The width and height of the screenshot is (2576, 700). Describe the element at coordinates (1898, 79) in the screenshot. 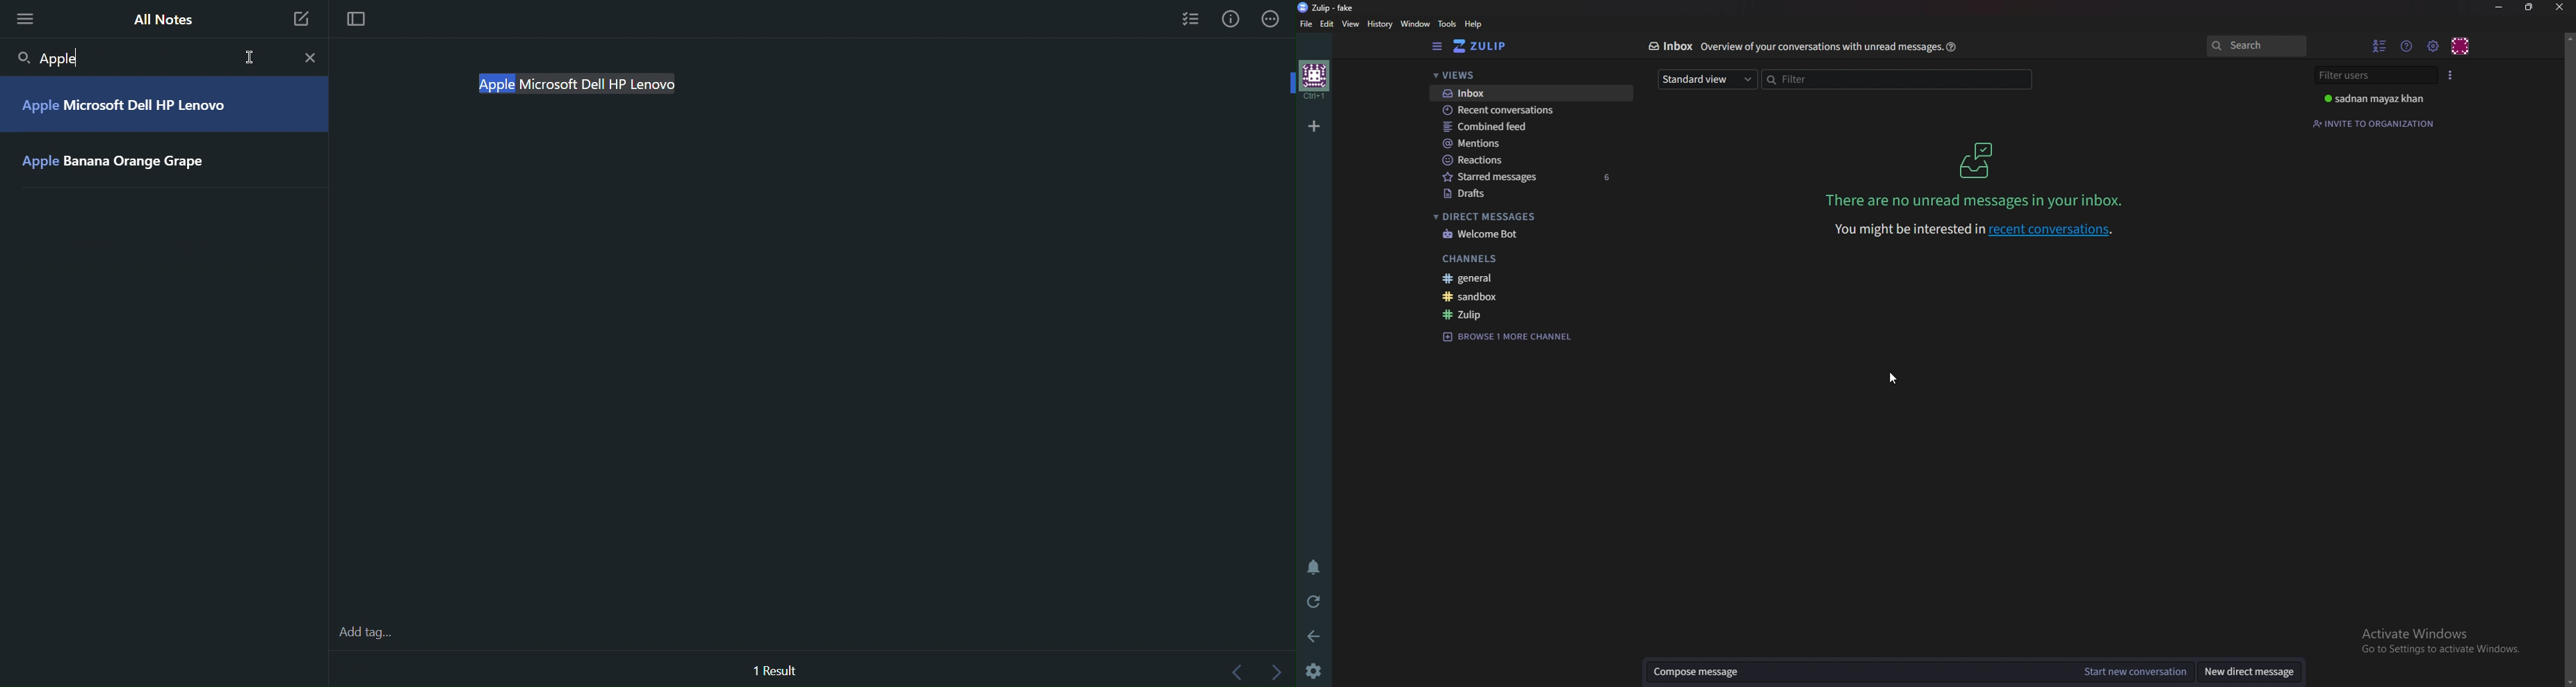

I see `Filter` at that location.